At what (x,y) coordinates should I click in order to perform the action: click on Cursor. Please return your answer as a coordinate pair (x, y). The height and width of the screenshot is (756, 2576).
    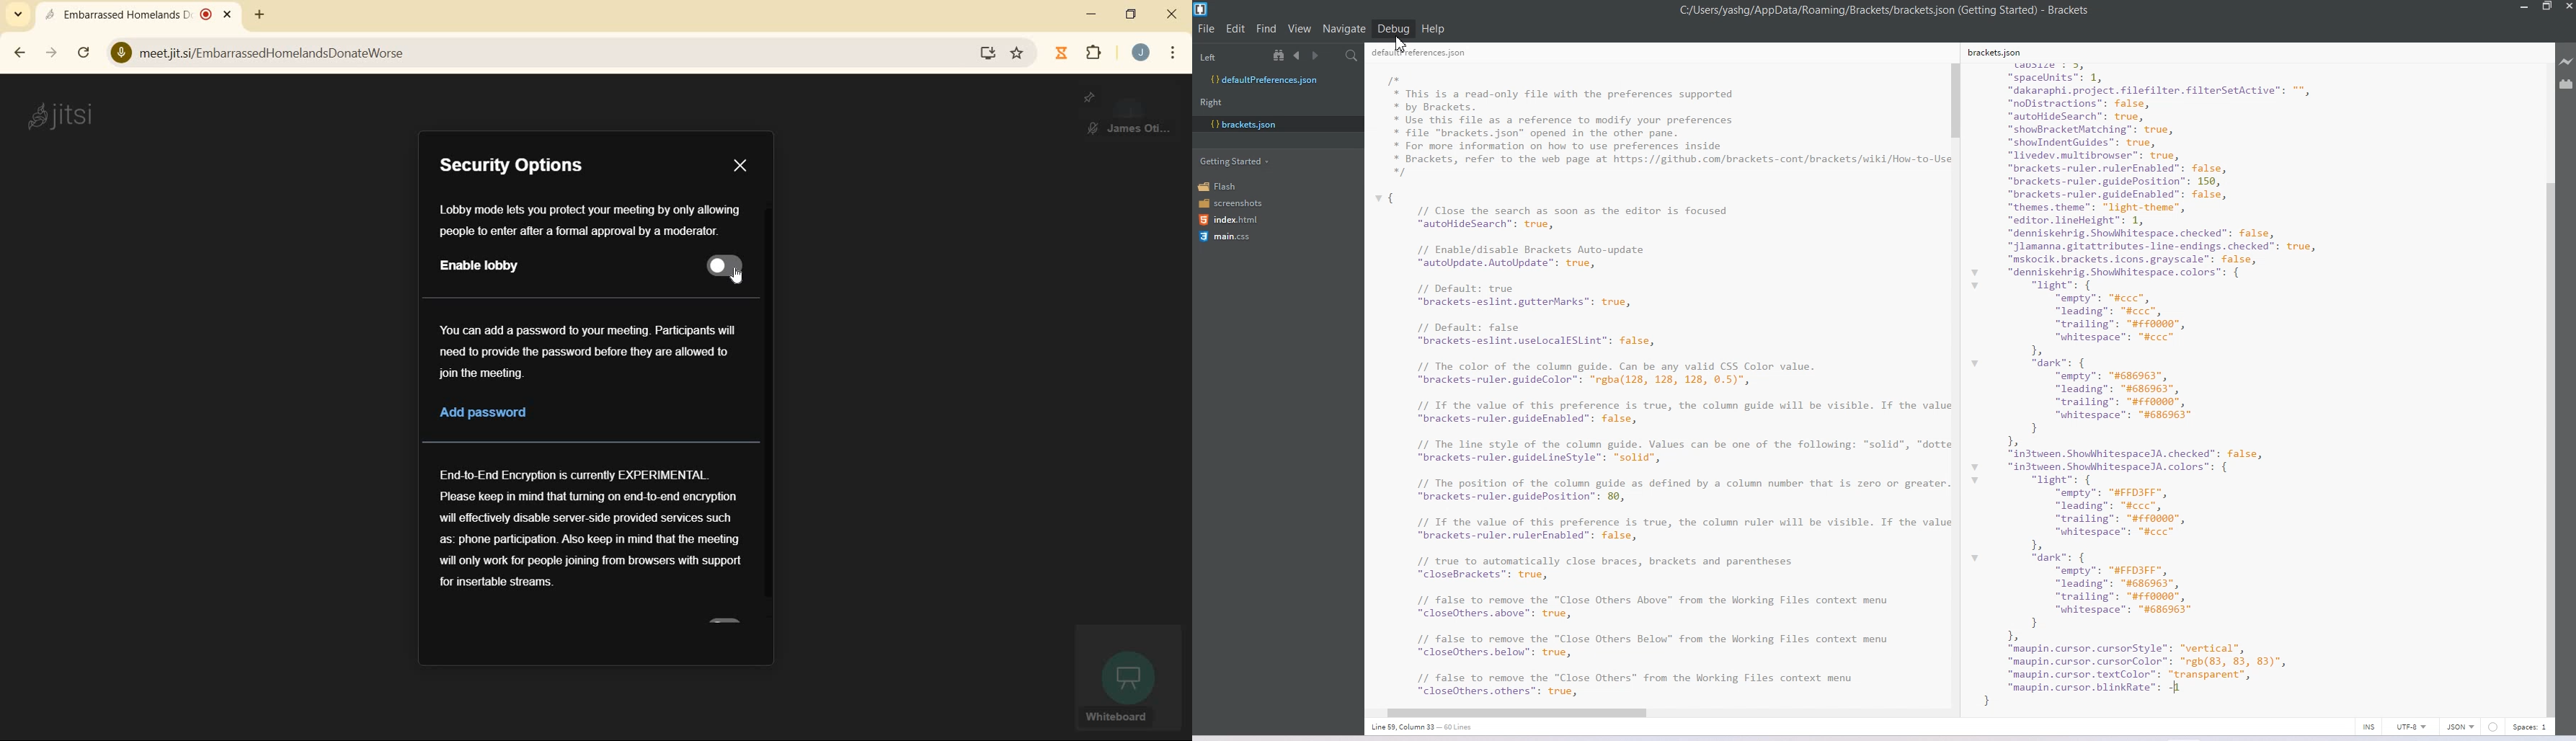
    Looking at the image, I should click on (1404, 44).